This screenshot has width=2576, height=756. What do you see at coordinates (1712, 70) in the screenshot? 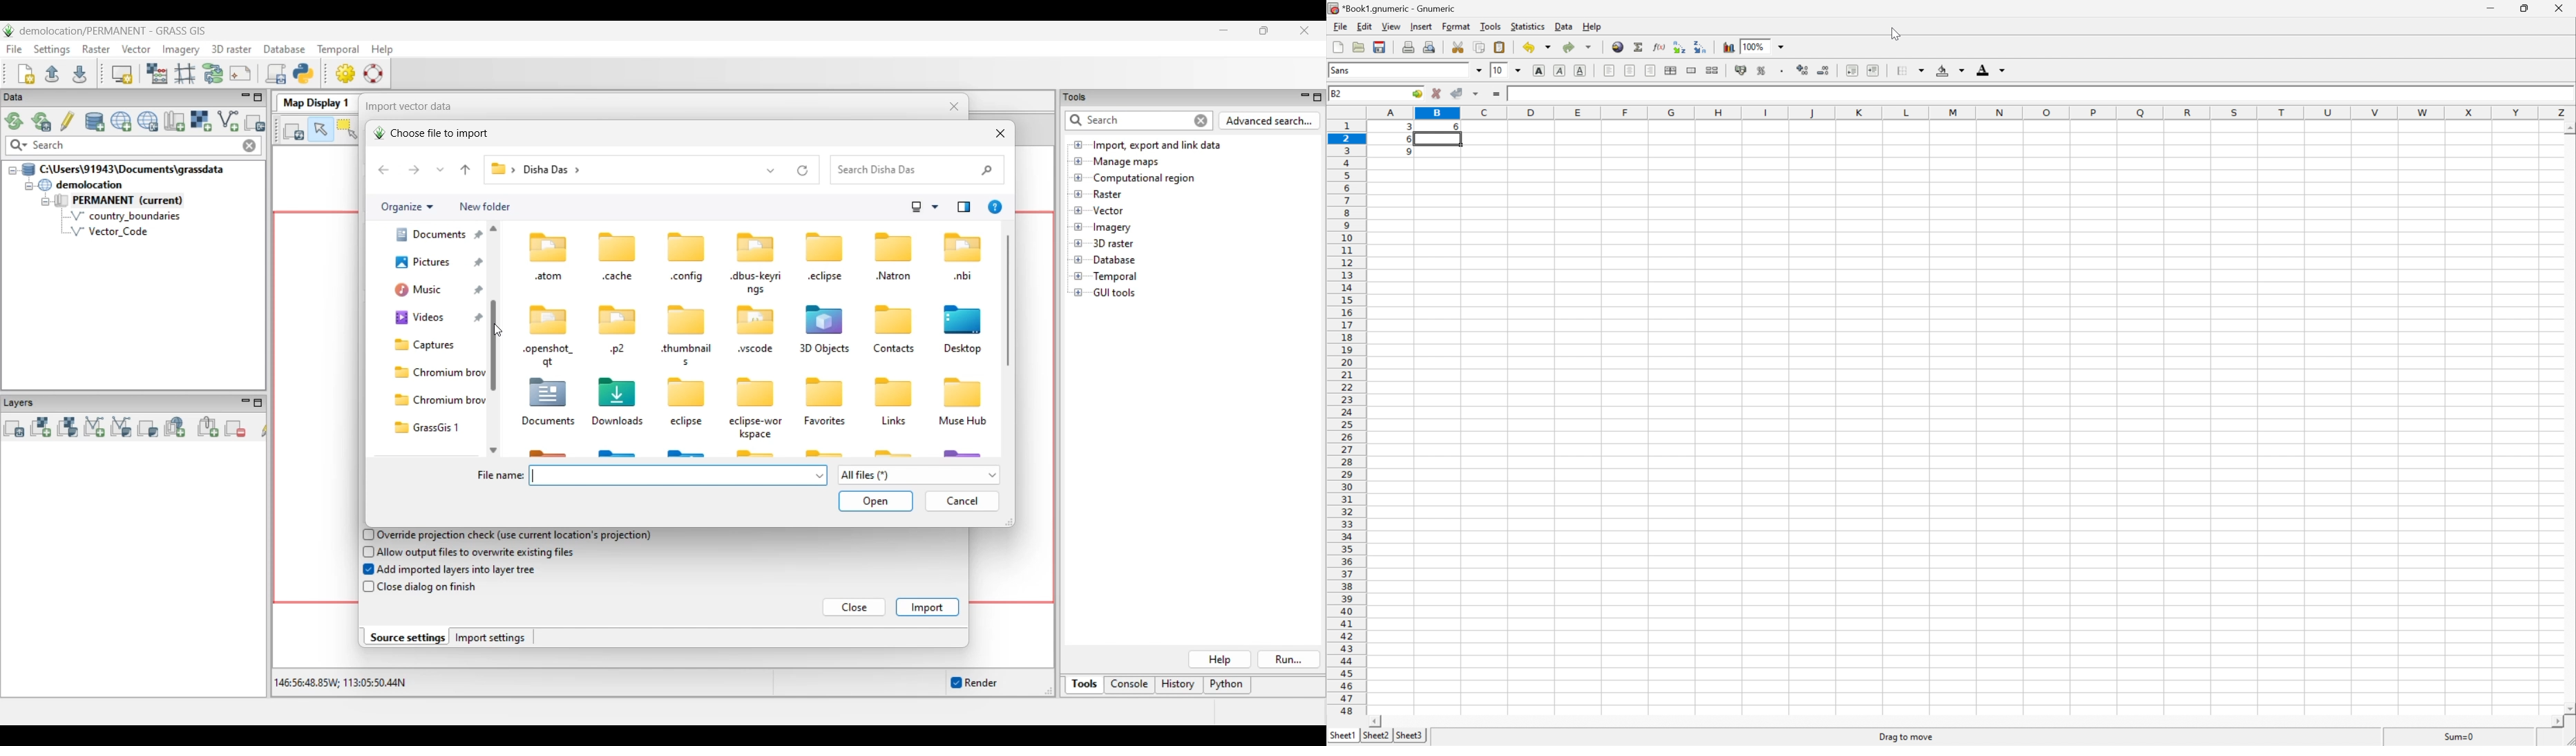
I see `Split the ranges of merged cells` at bounding box center [1712, 70].